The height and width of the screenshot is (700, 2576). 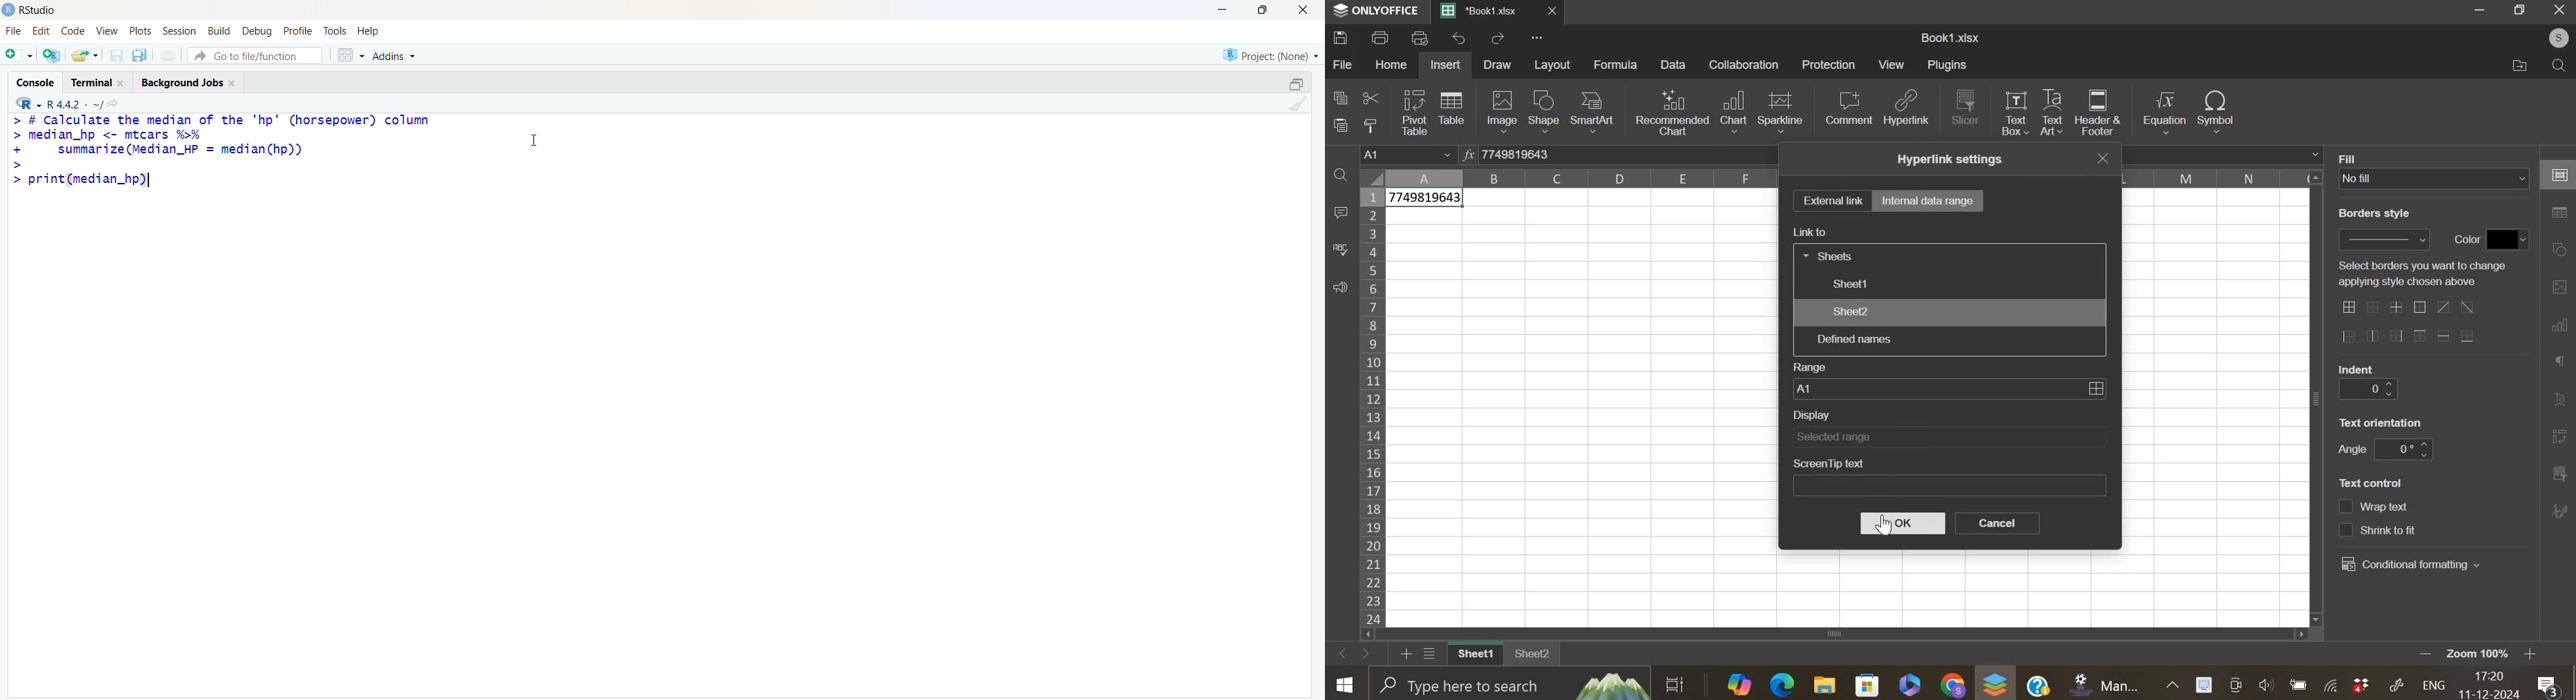 What do you see at coordinates (1297, 84) in the screenshot?
I see `open in separate window ` at bounding box center [1297, 84].